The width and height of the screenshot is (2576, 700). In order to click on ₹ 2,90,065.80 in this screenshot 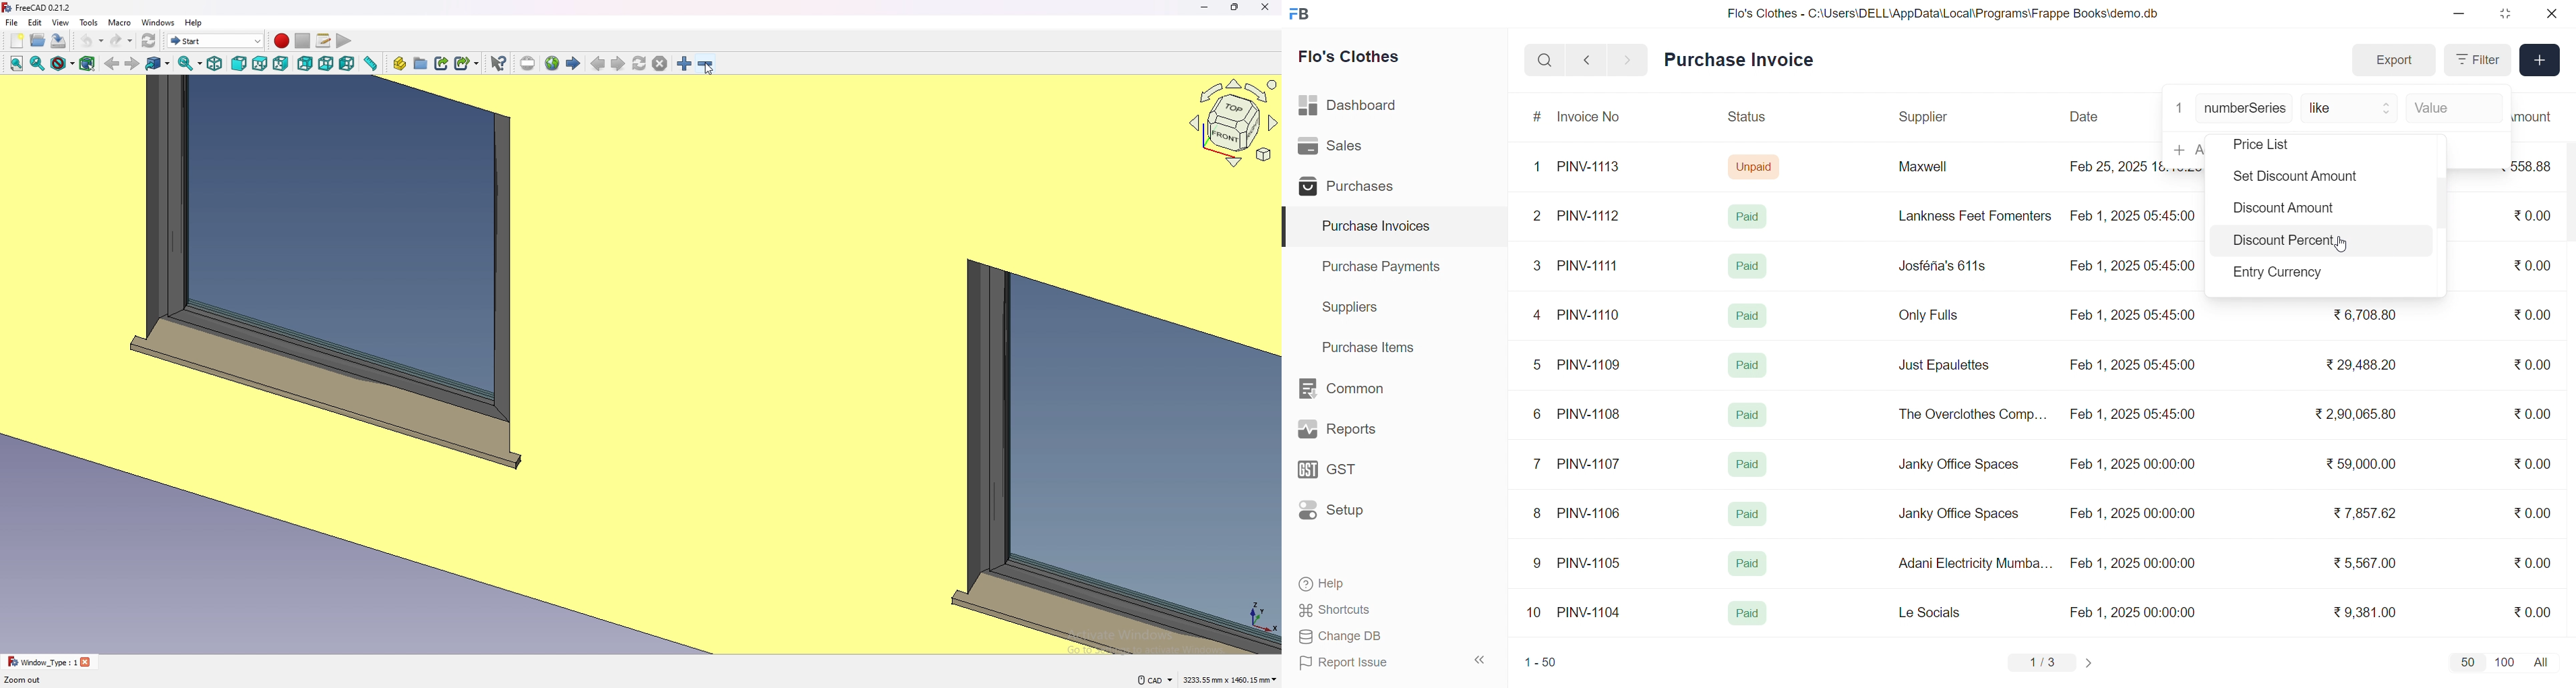, I will do `click(2357, 415)`.